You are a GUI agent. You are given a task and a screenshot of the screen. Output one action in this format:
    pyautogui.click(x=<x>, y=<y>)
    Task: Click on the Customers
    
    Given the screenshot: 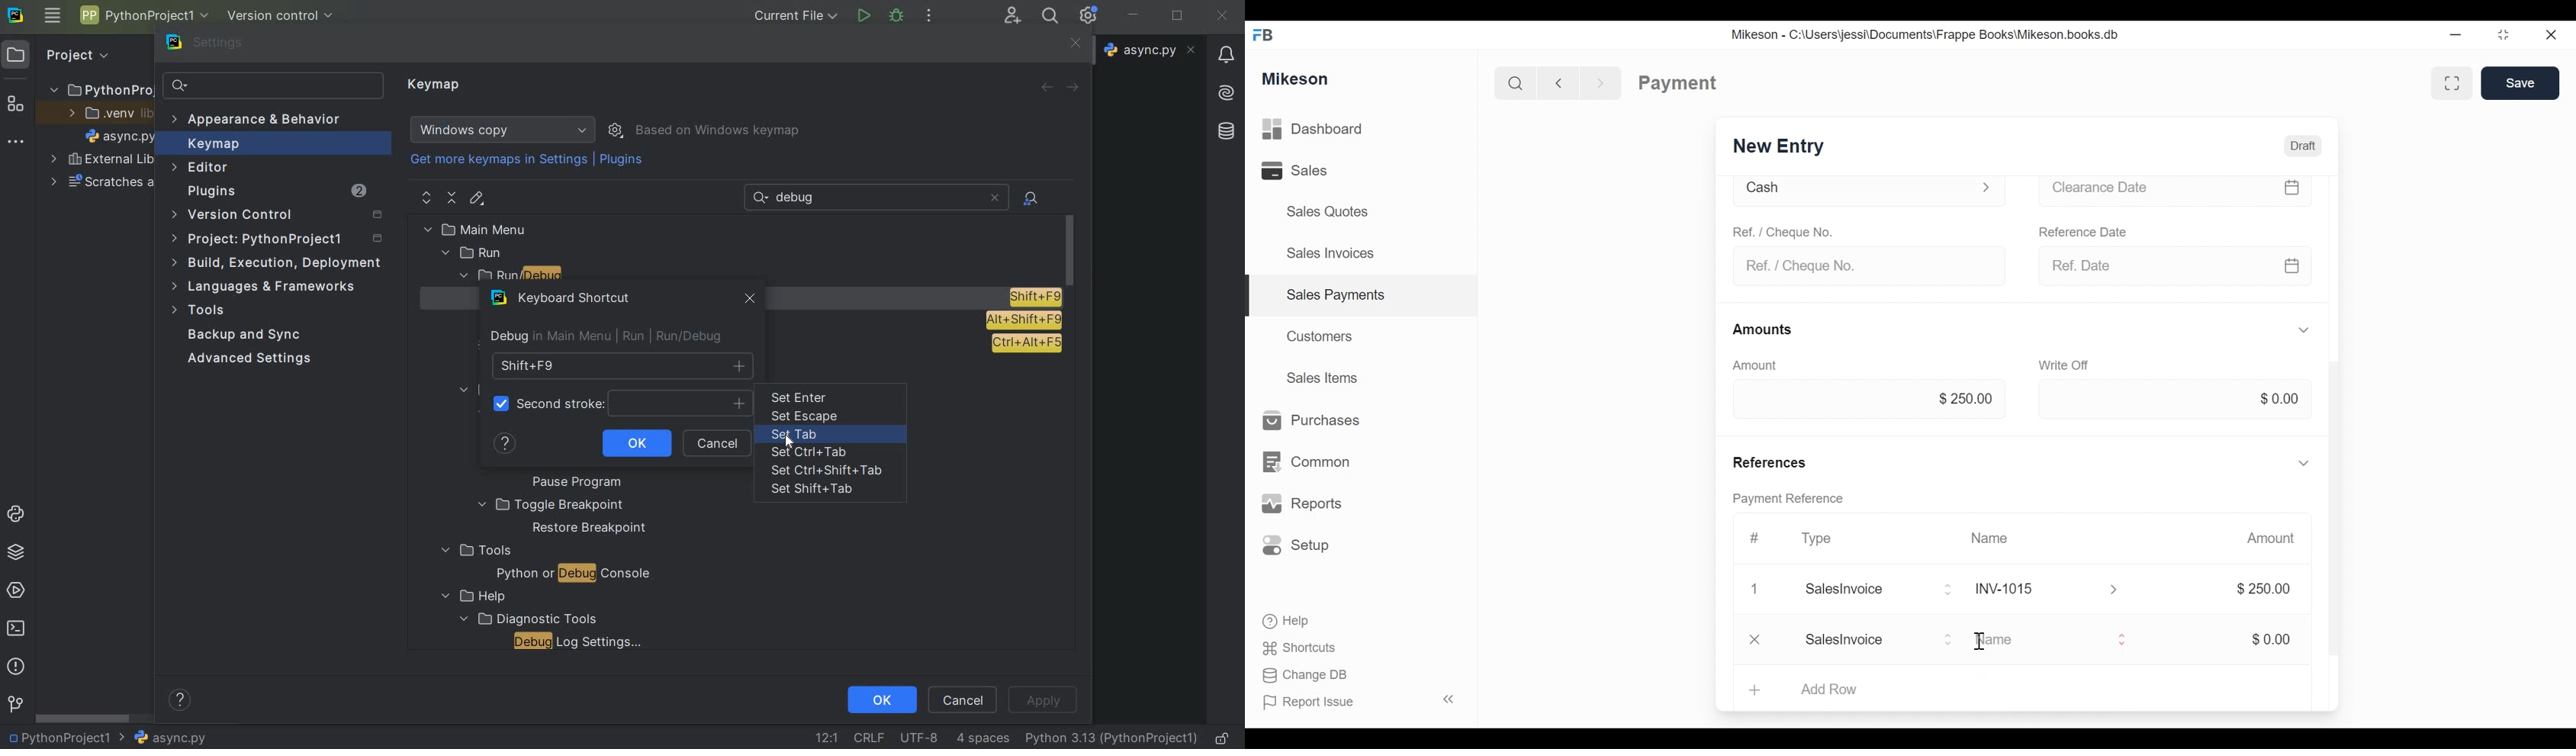 What is the action you would take?
    pyautogui.click(x=1323, y=335)
    